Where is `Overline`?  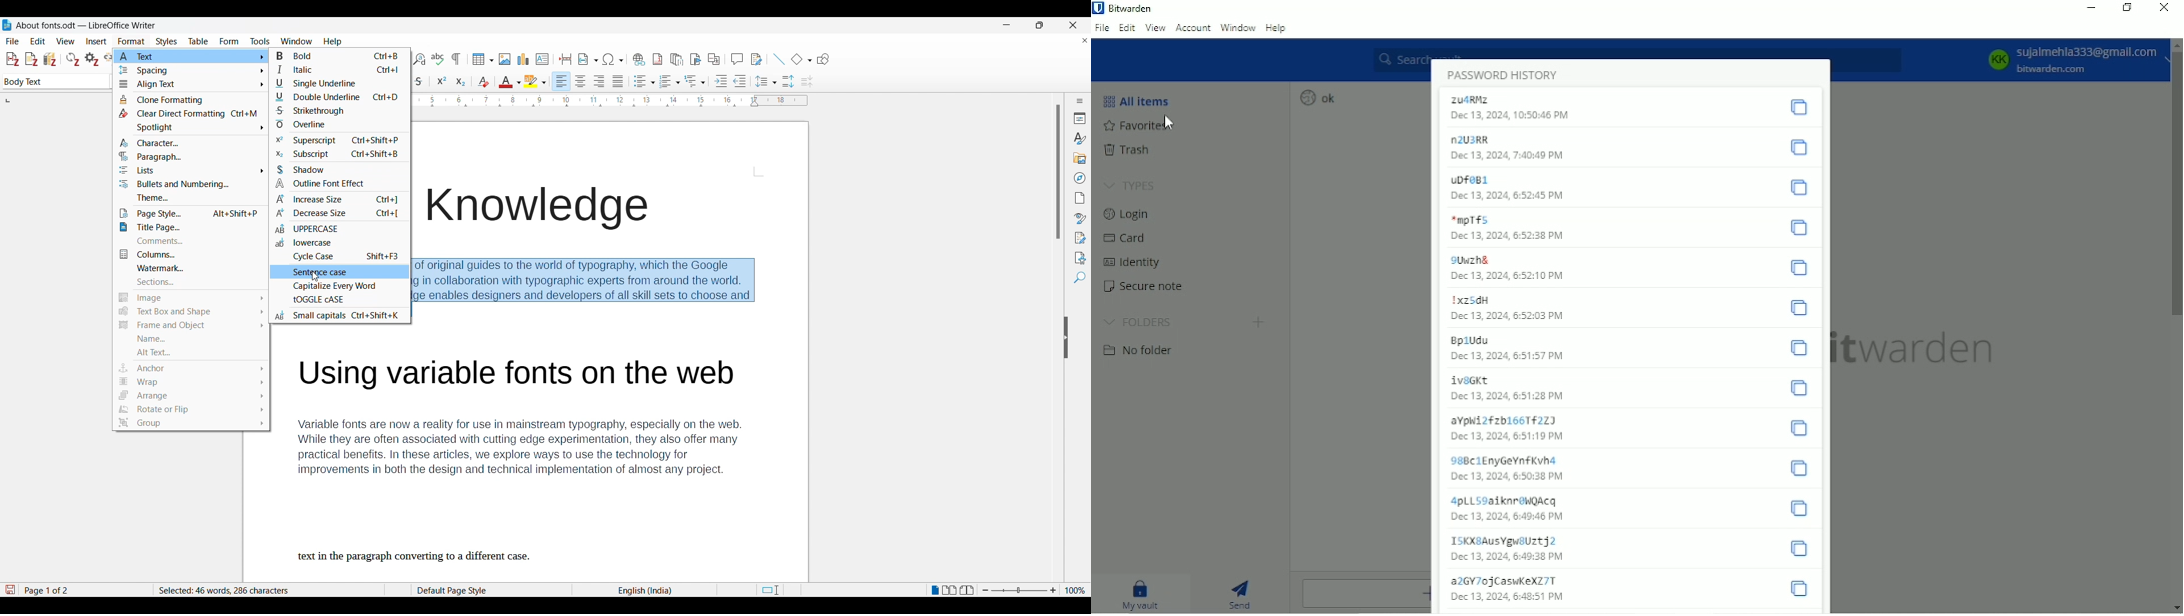
Overline is located at coordinates (319, 125).